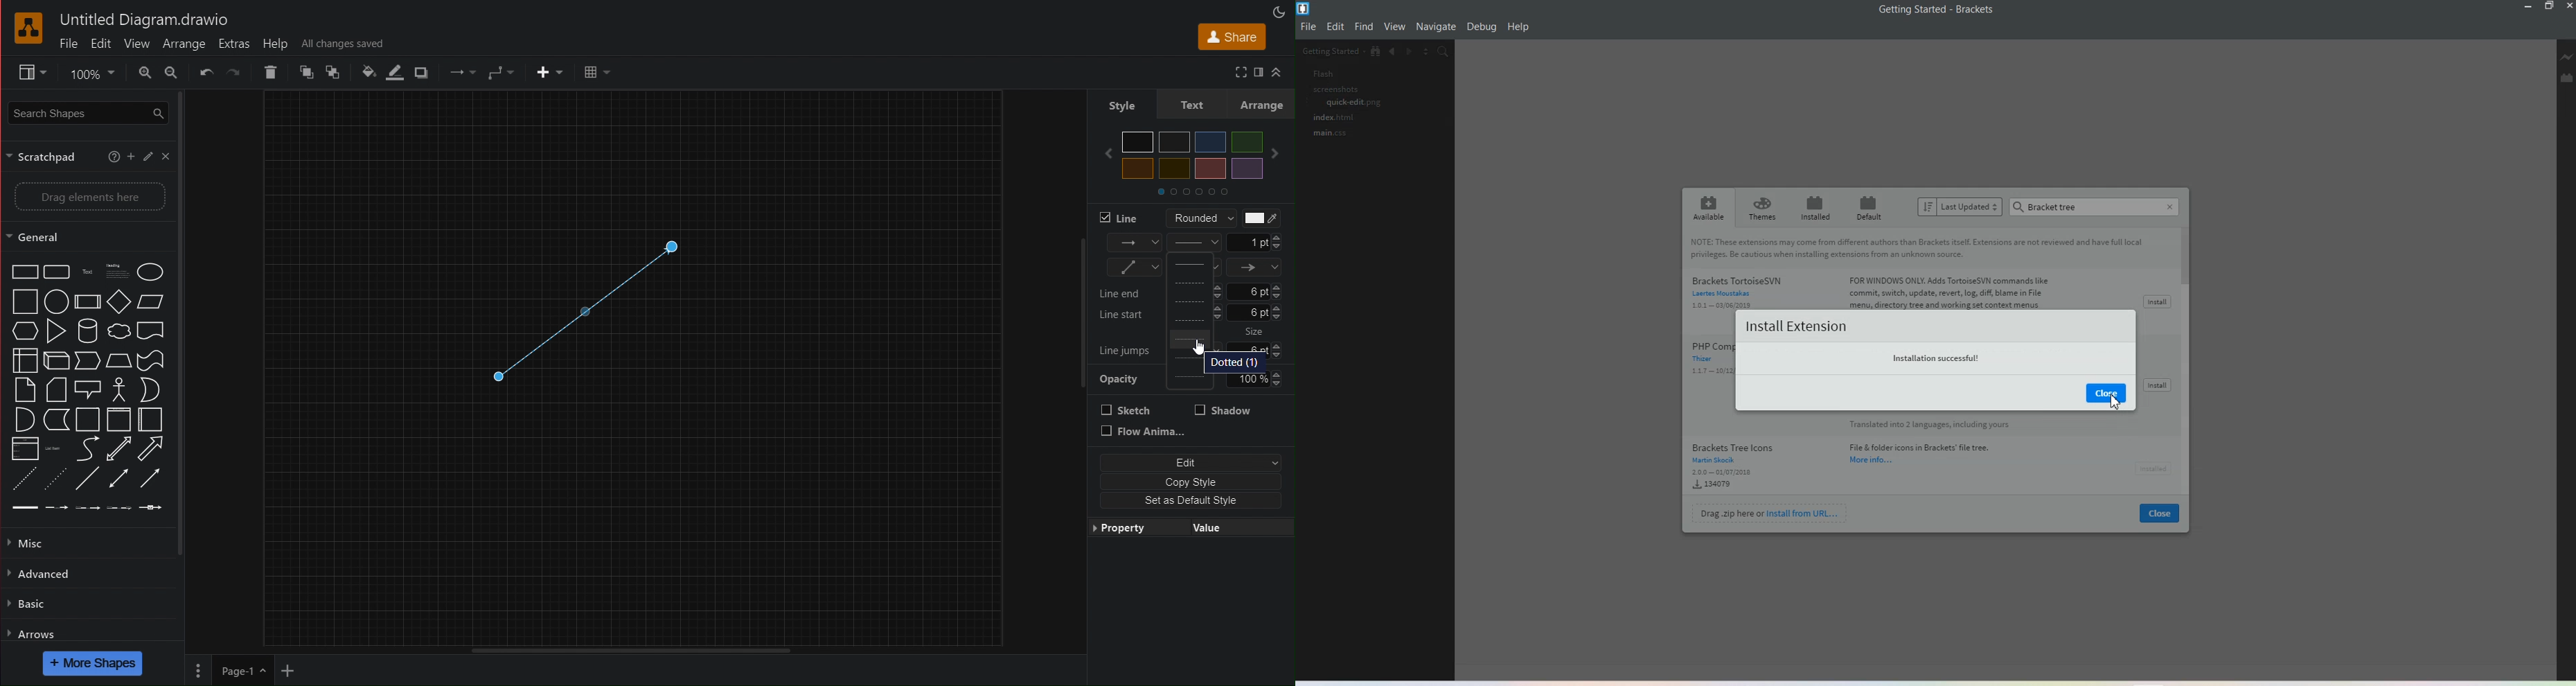  What do you see at coordinates (582, 313) in the screenshot?
I see `Straight Line (selected)` at bounding box center [582, 313].